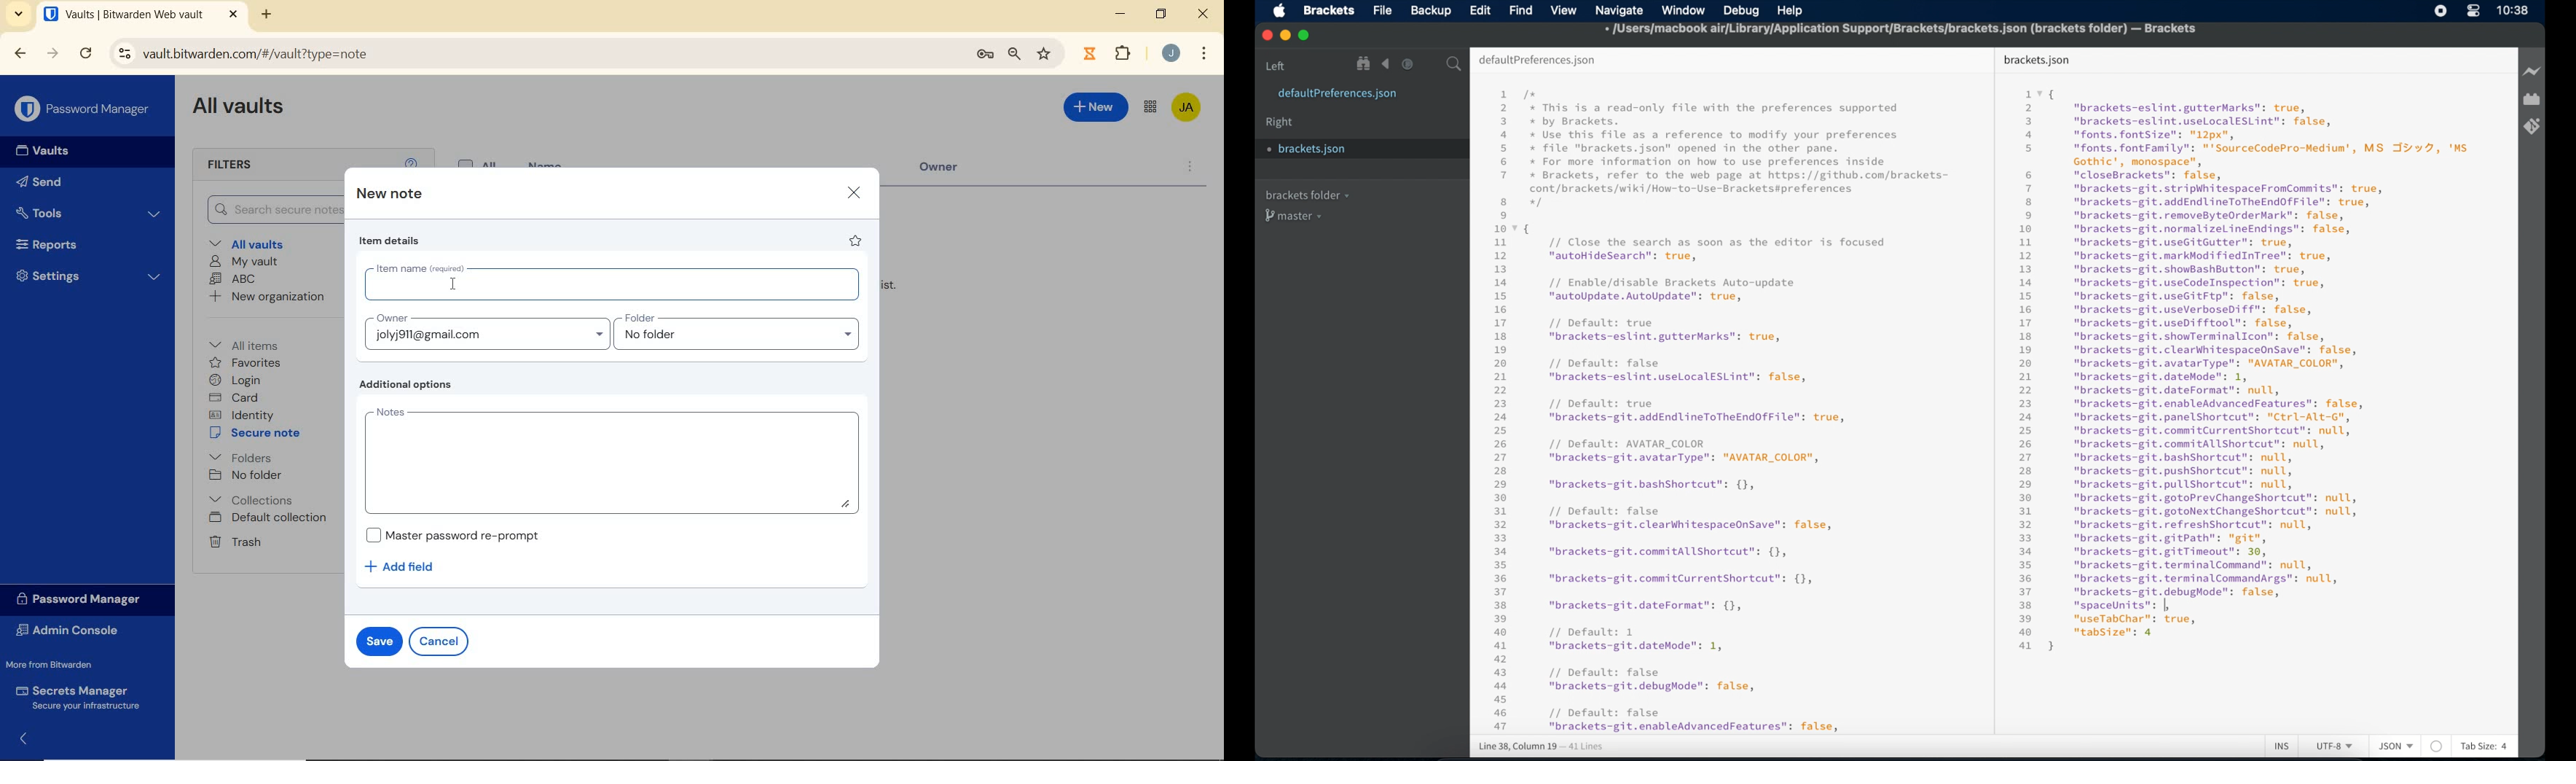 The image size is (2576, 784). What do you see at coordinates (44, 181) in the screenshot?
I see `Send` at bounding box center [44, 181].